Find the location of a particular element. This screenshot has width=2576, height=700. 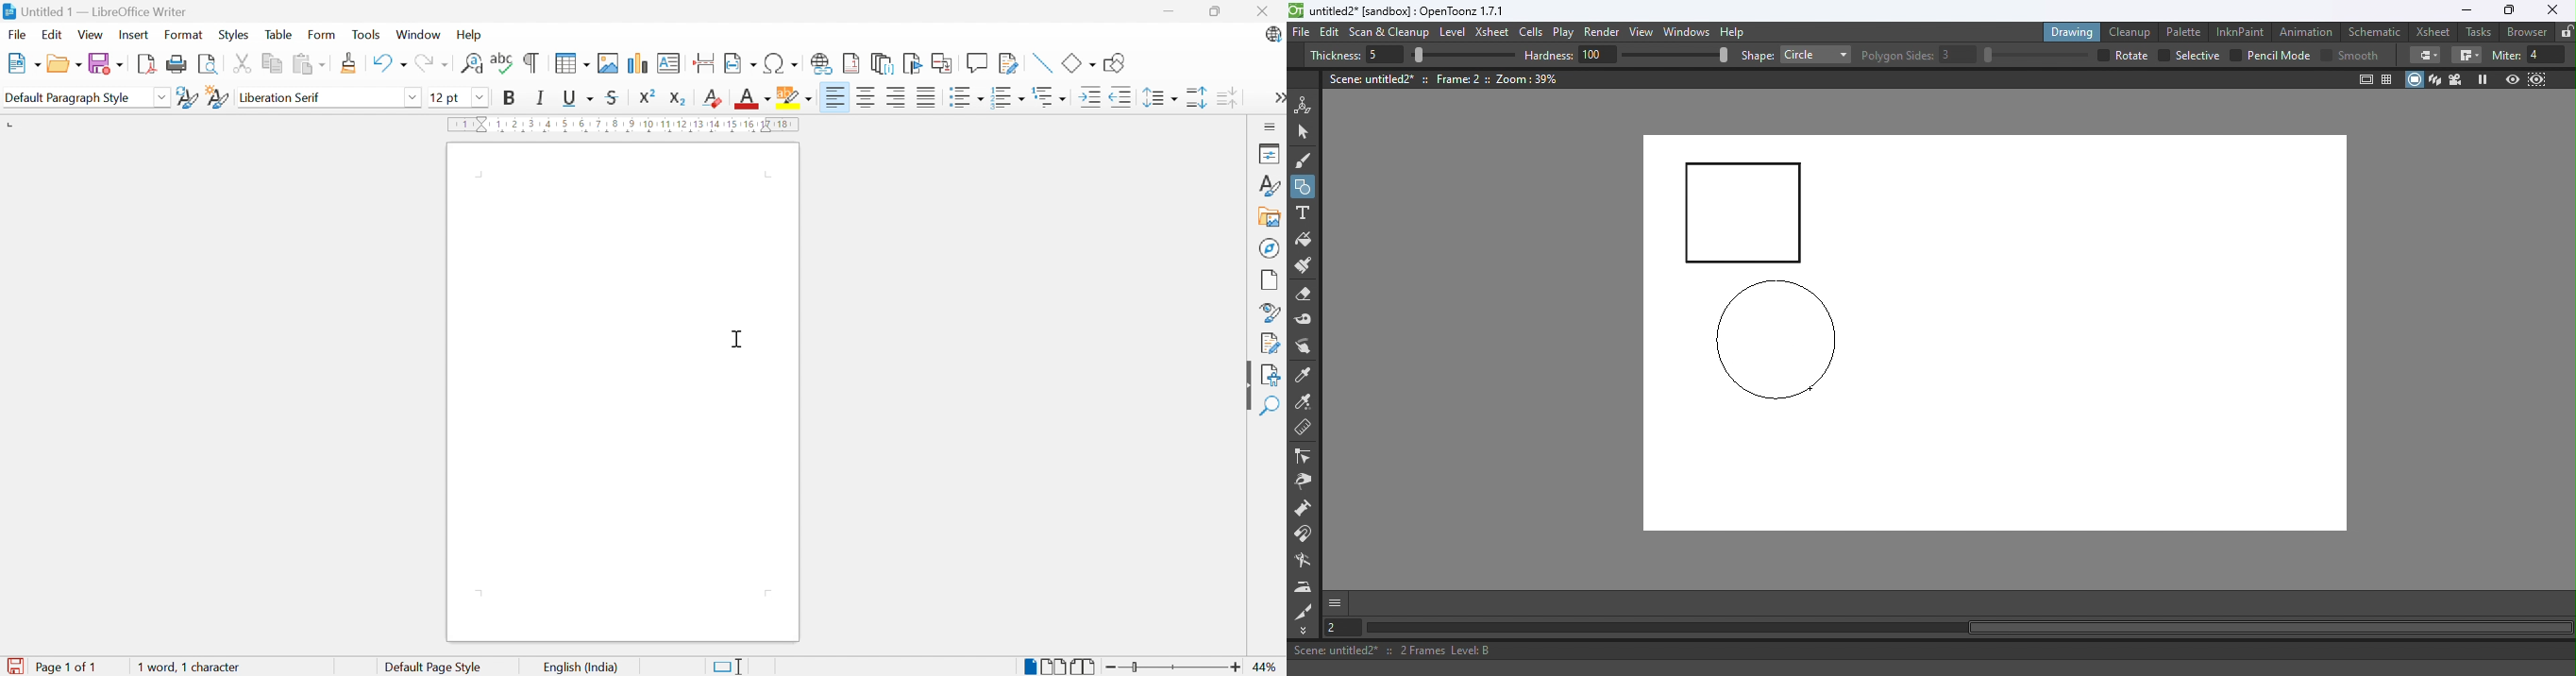

Single page-view is located at coordinates (1029, 667).